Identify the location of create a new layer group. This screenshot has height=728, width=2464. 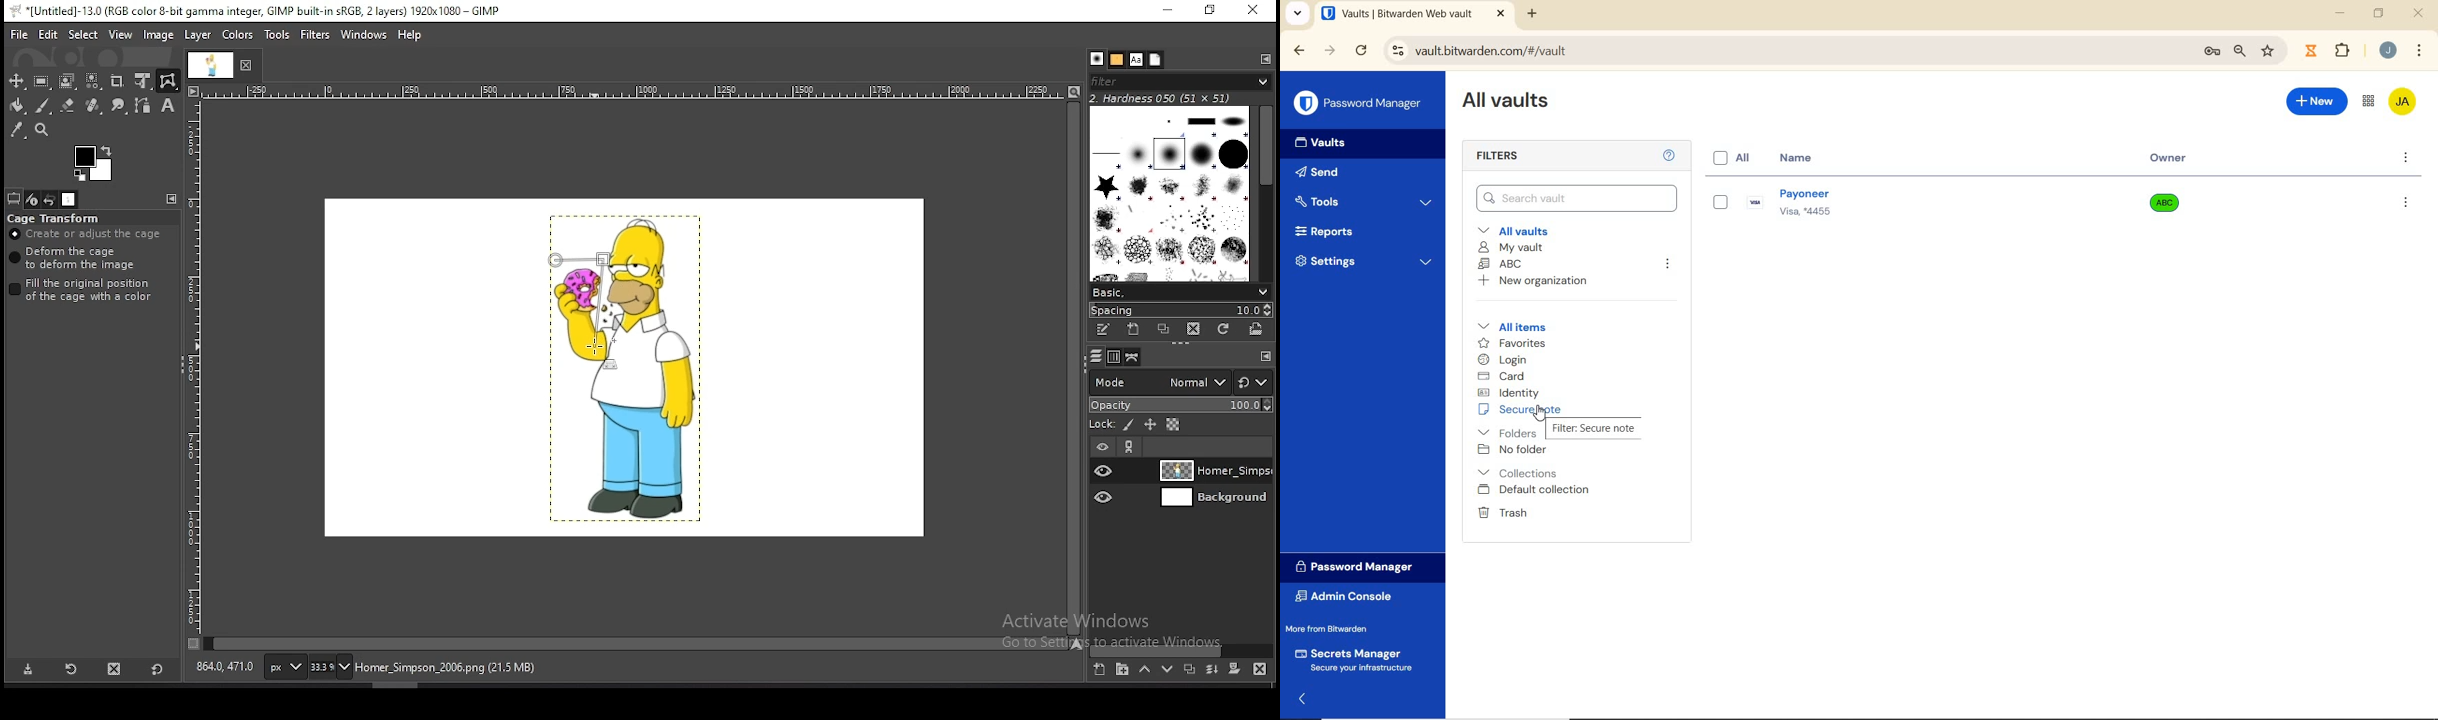
(1123, 670).